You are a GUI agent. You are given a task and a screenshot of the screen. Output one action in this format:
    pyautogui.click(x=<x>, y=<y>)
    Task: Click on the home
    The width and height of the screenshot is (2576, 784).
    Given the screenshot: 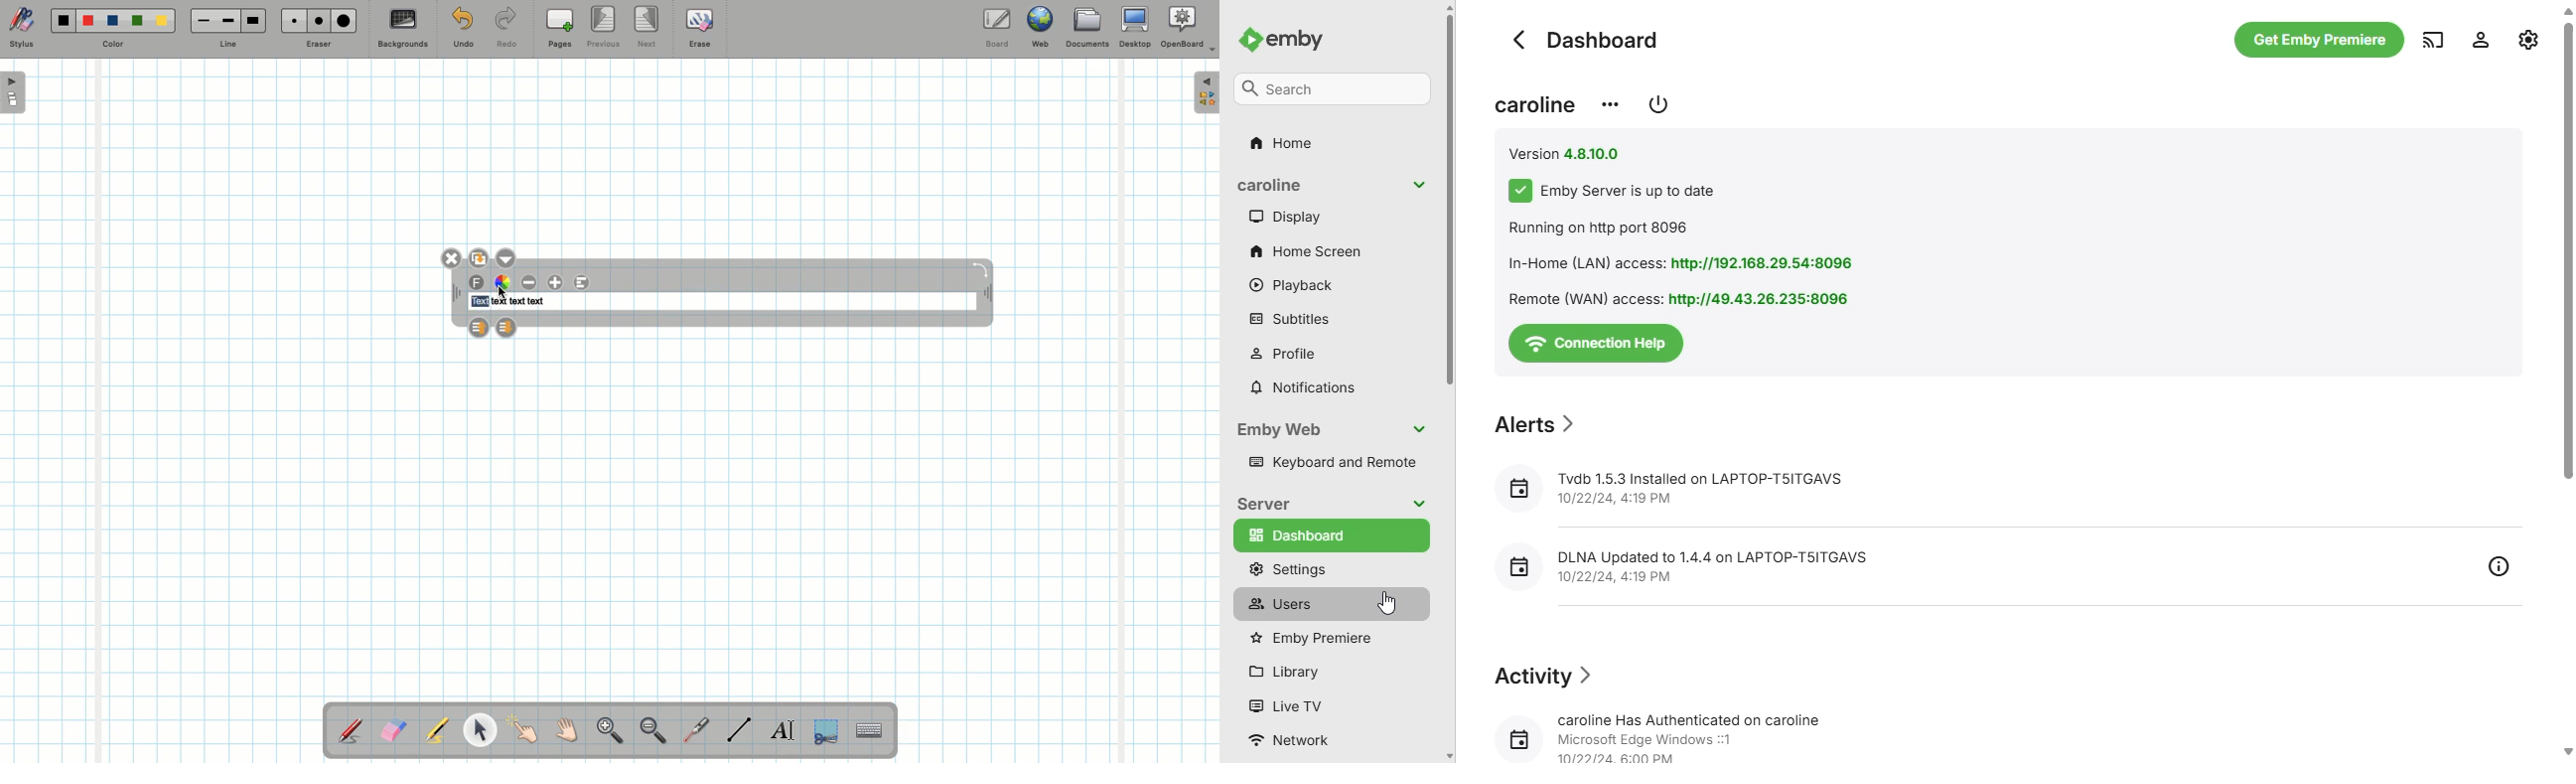 What is the action you would take?
    pyautogui.click(x=1289, y=145)
    